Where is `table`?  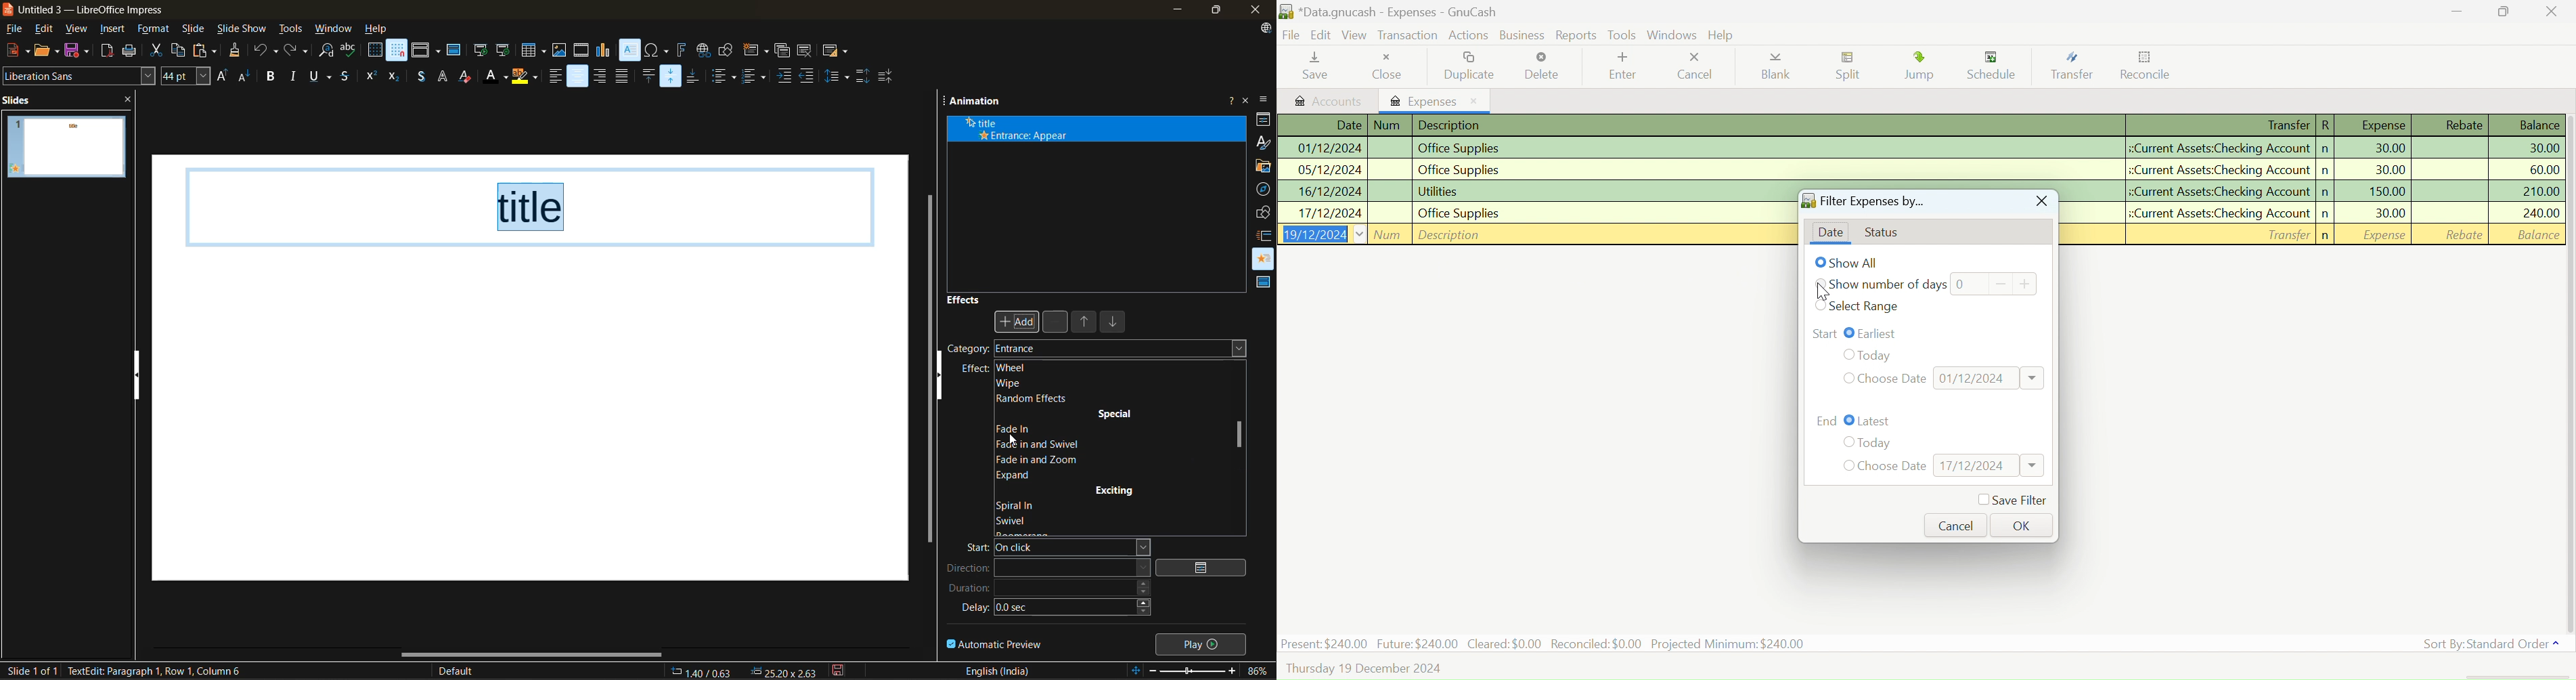 table is located at coordinates (534, 50).